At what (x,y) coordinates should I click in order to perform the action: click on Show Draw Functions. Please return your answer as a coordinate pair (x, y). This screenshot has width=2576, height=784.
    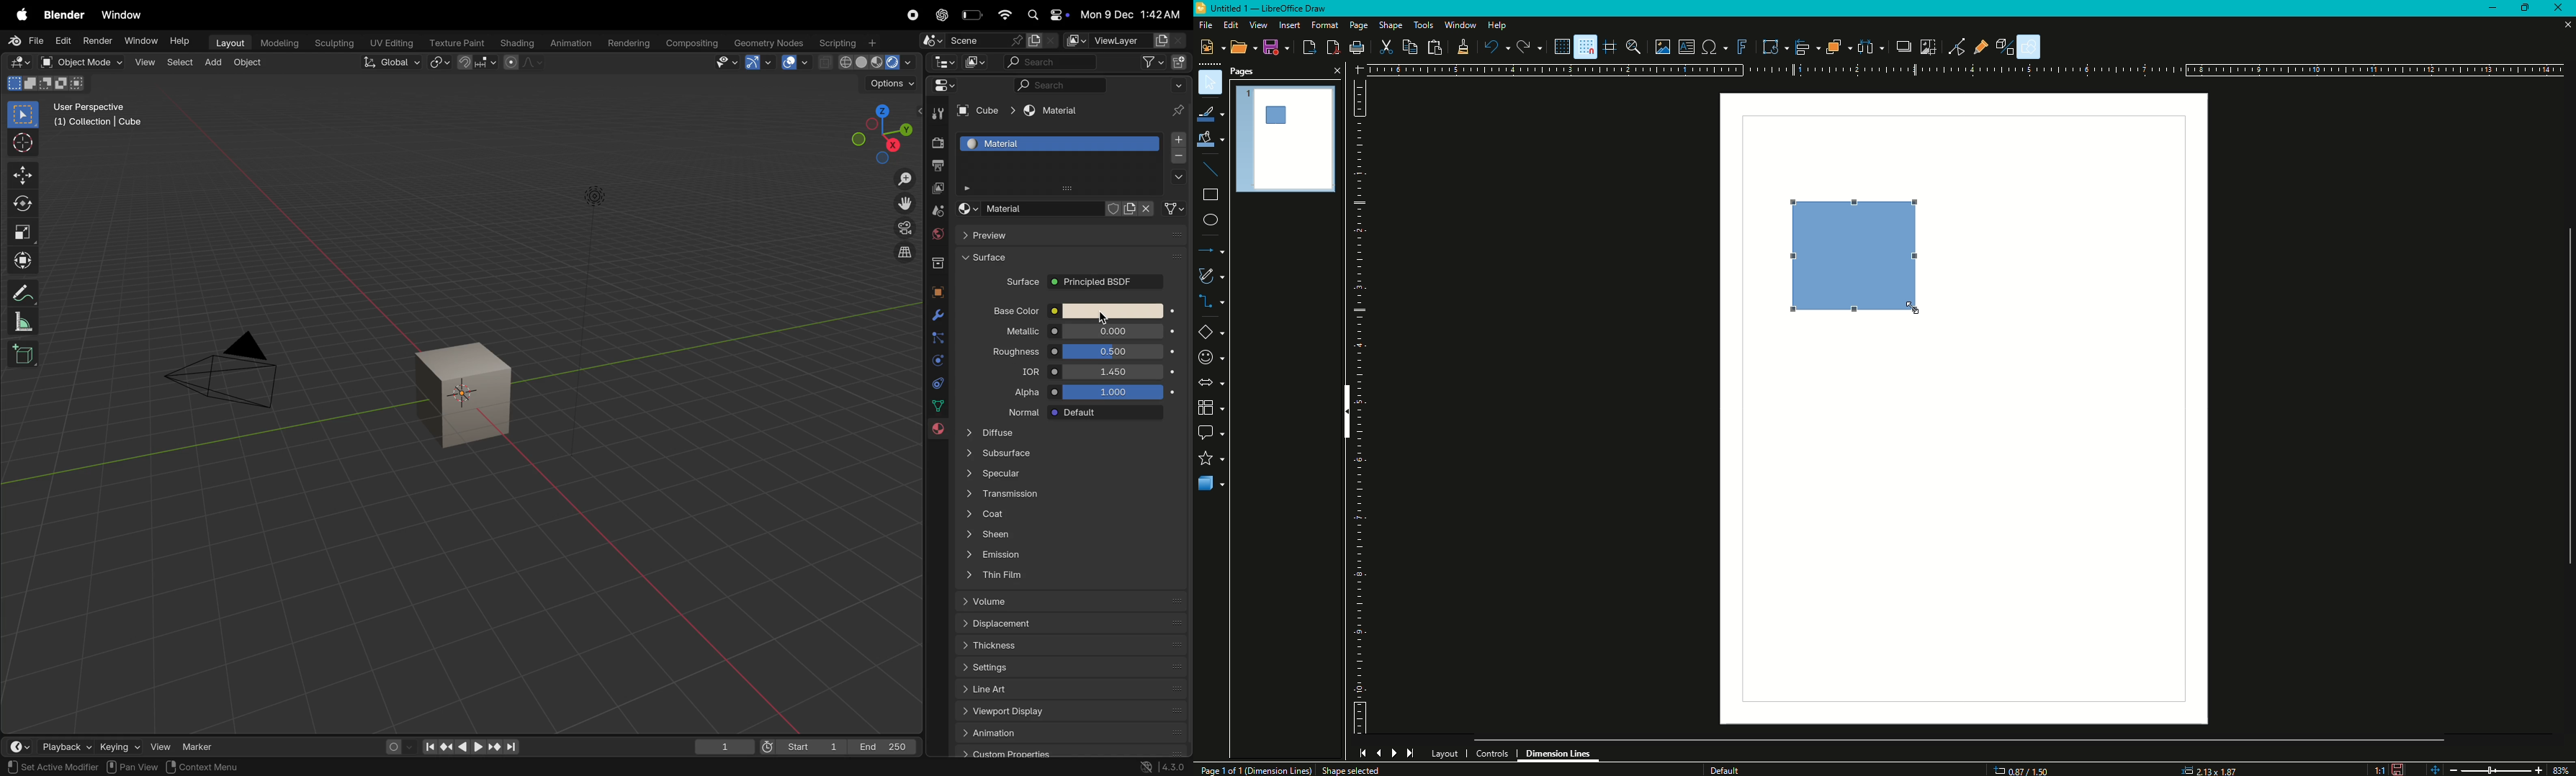
    Looking at the image, I should click on (2031, 47).